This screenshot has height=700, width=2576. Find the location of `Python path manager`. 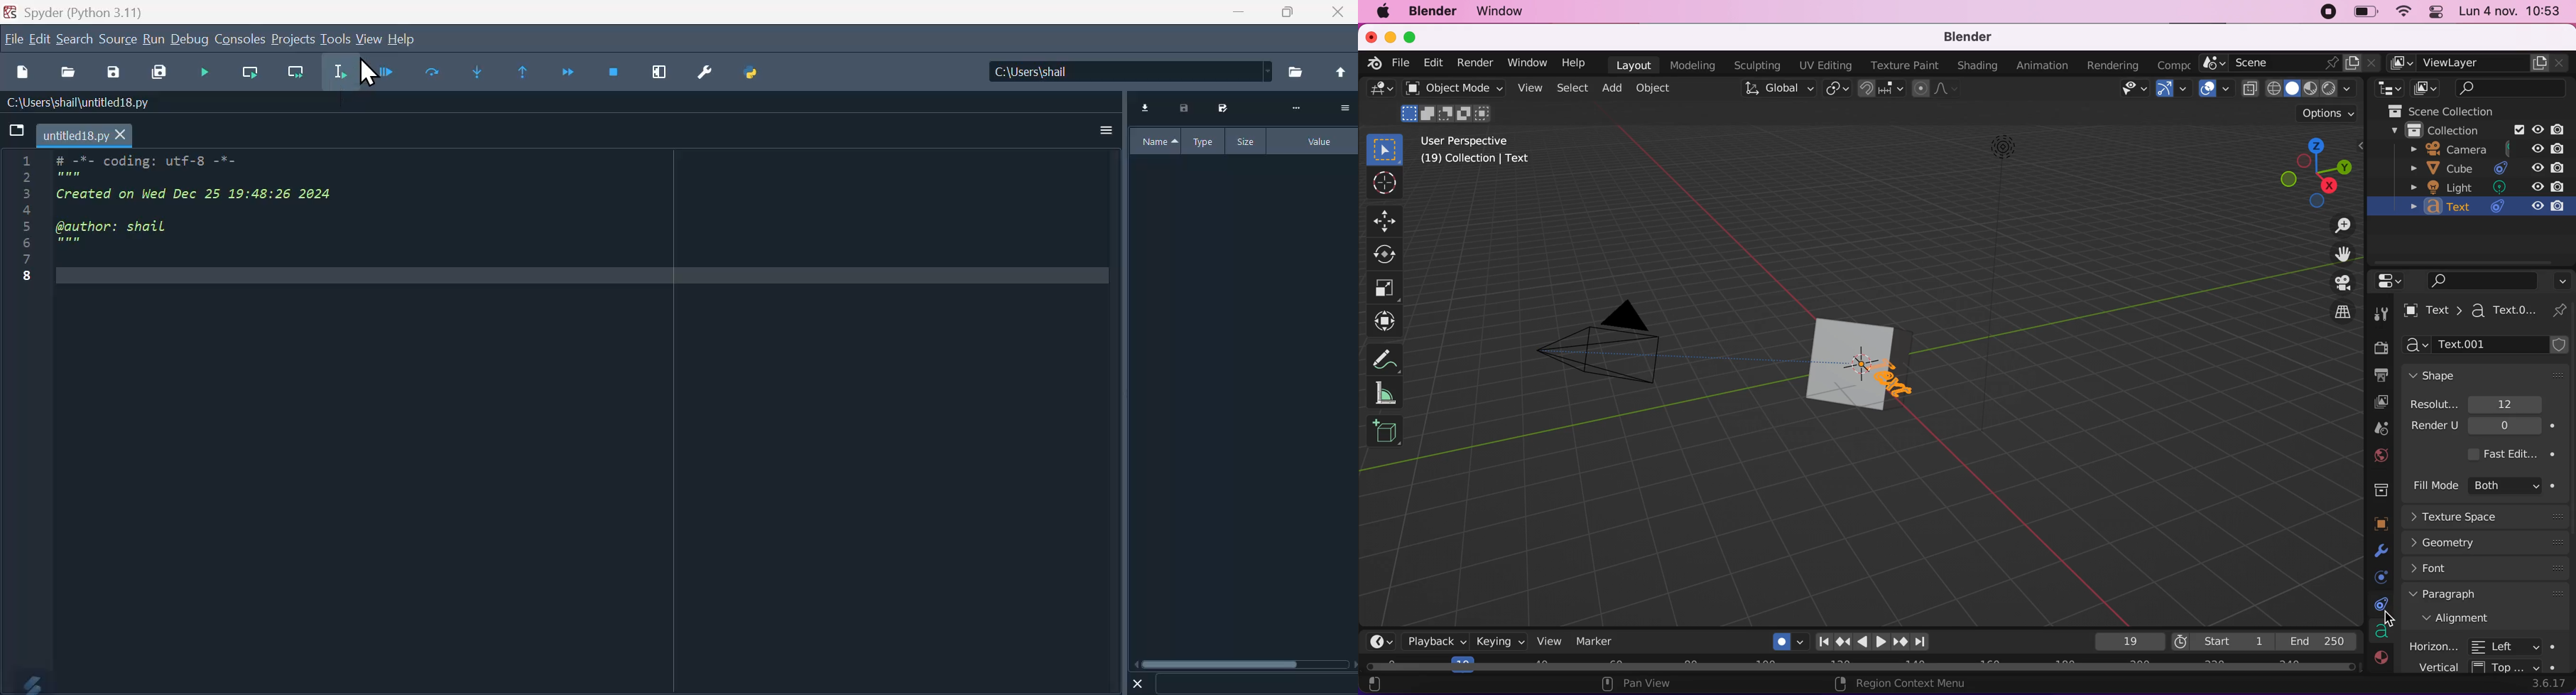

Python path manager is located at coordinates (750, 74).